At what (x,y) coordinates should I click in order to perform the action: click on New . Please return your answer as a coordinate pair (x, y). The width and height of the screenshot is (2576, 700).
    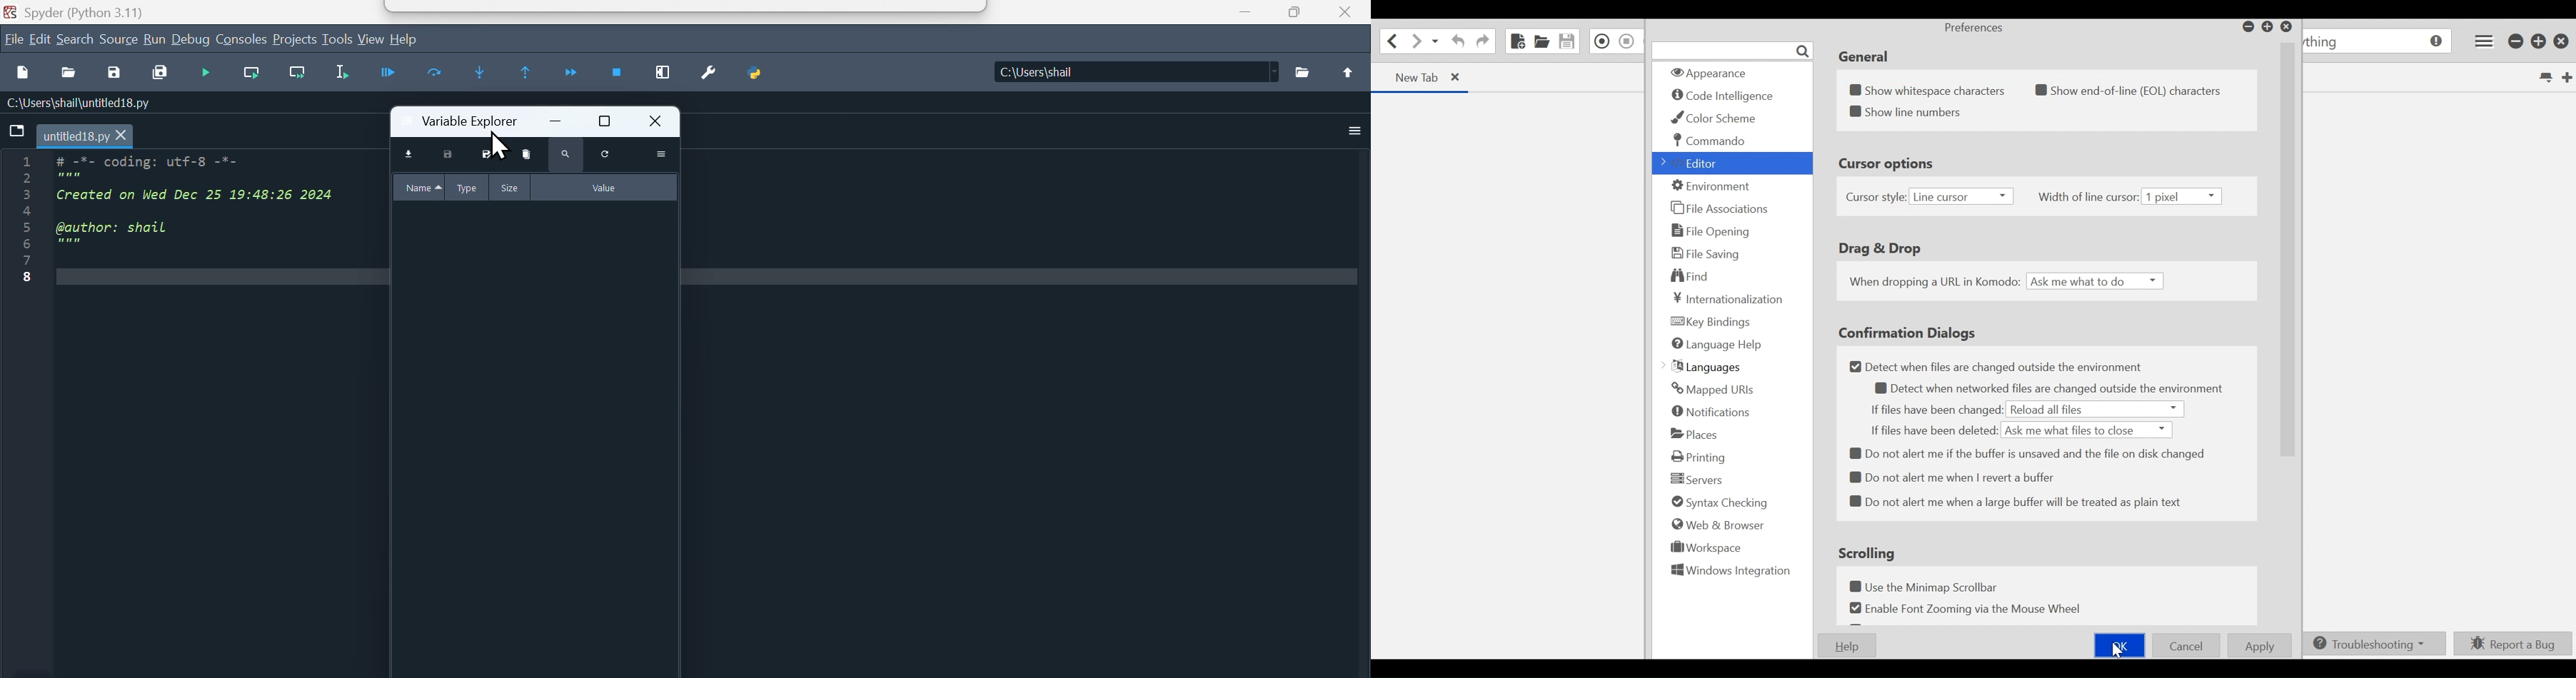
    Looking at the image, I should click on (21, 73).